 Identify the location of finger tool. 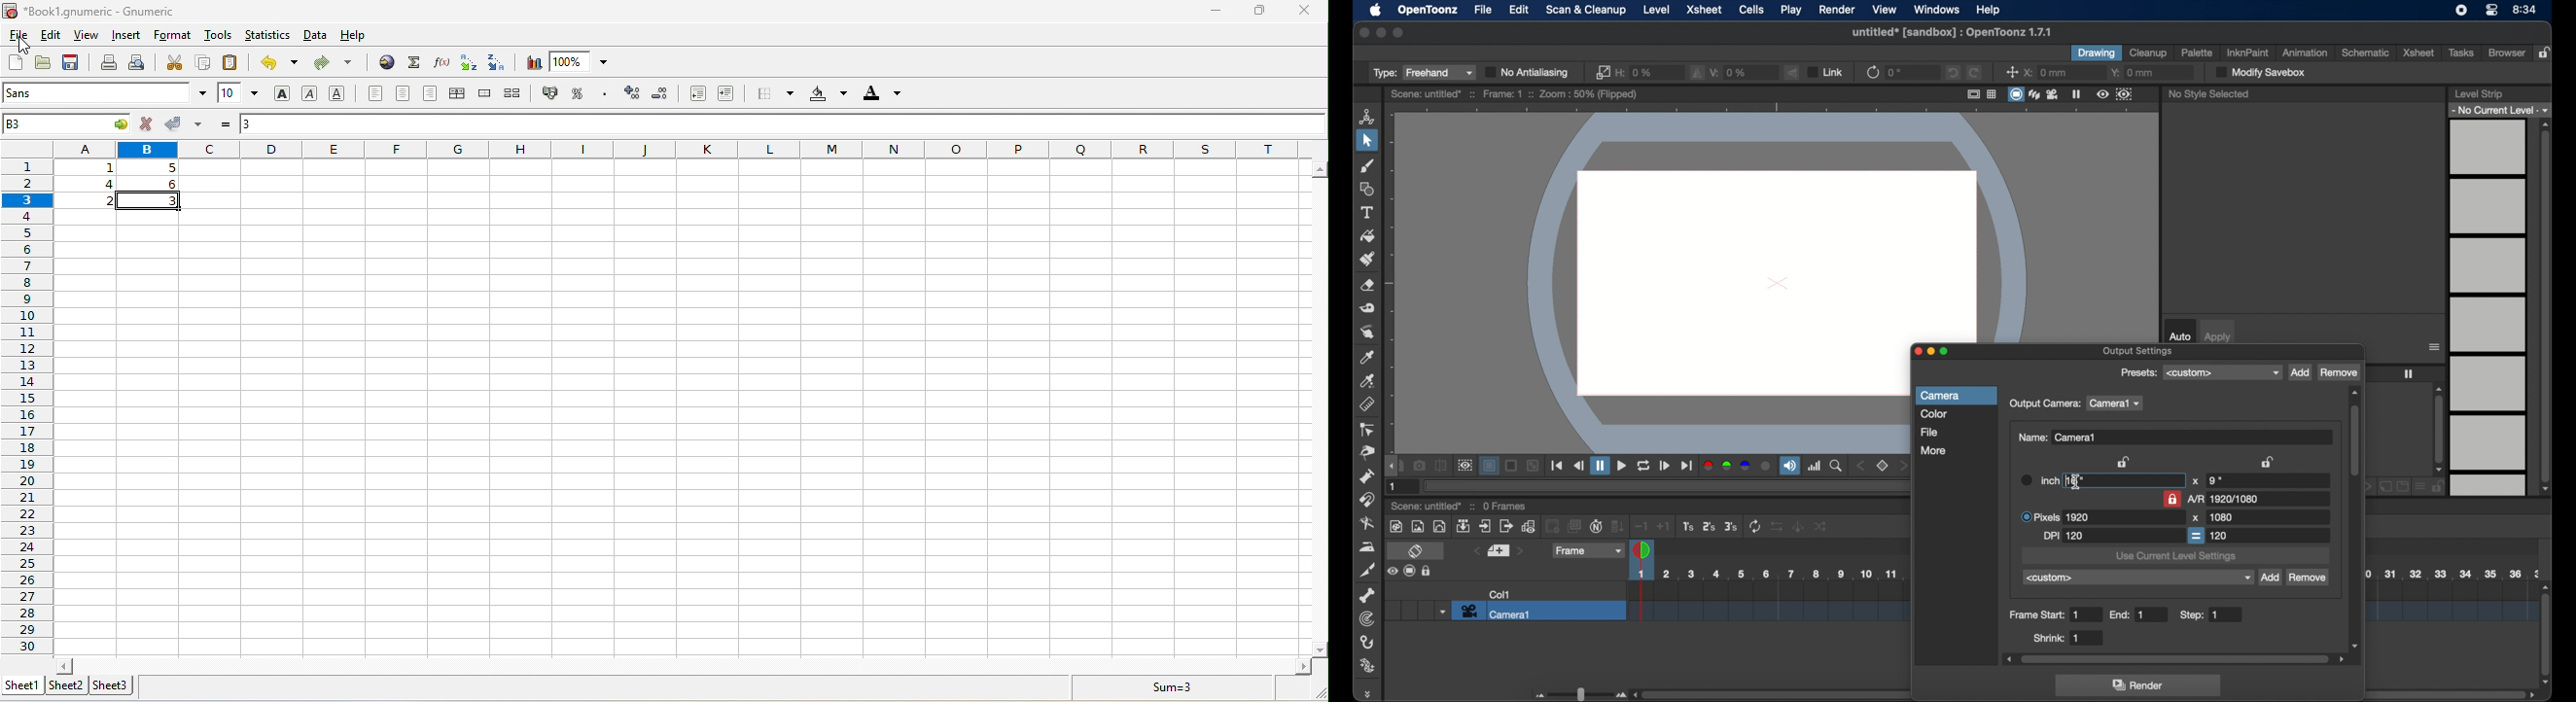
(1367, 332).